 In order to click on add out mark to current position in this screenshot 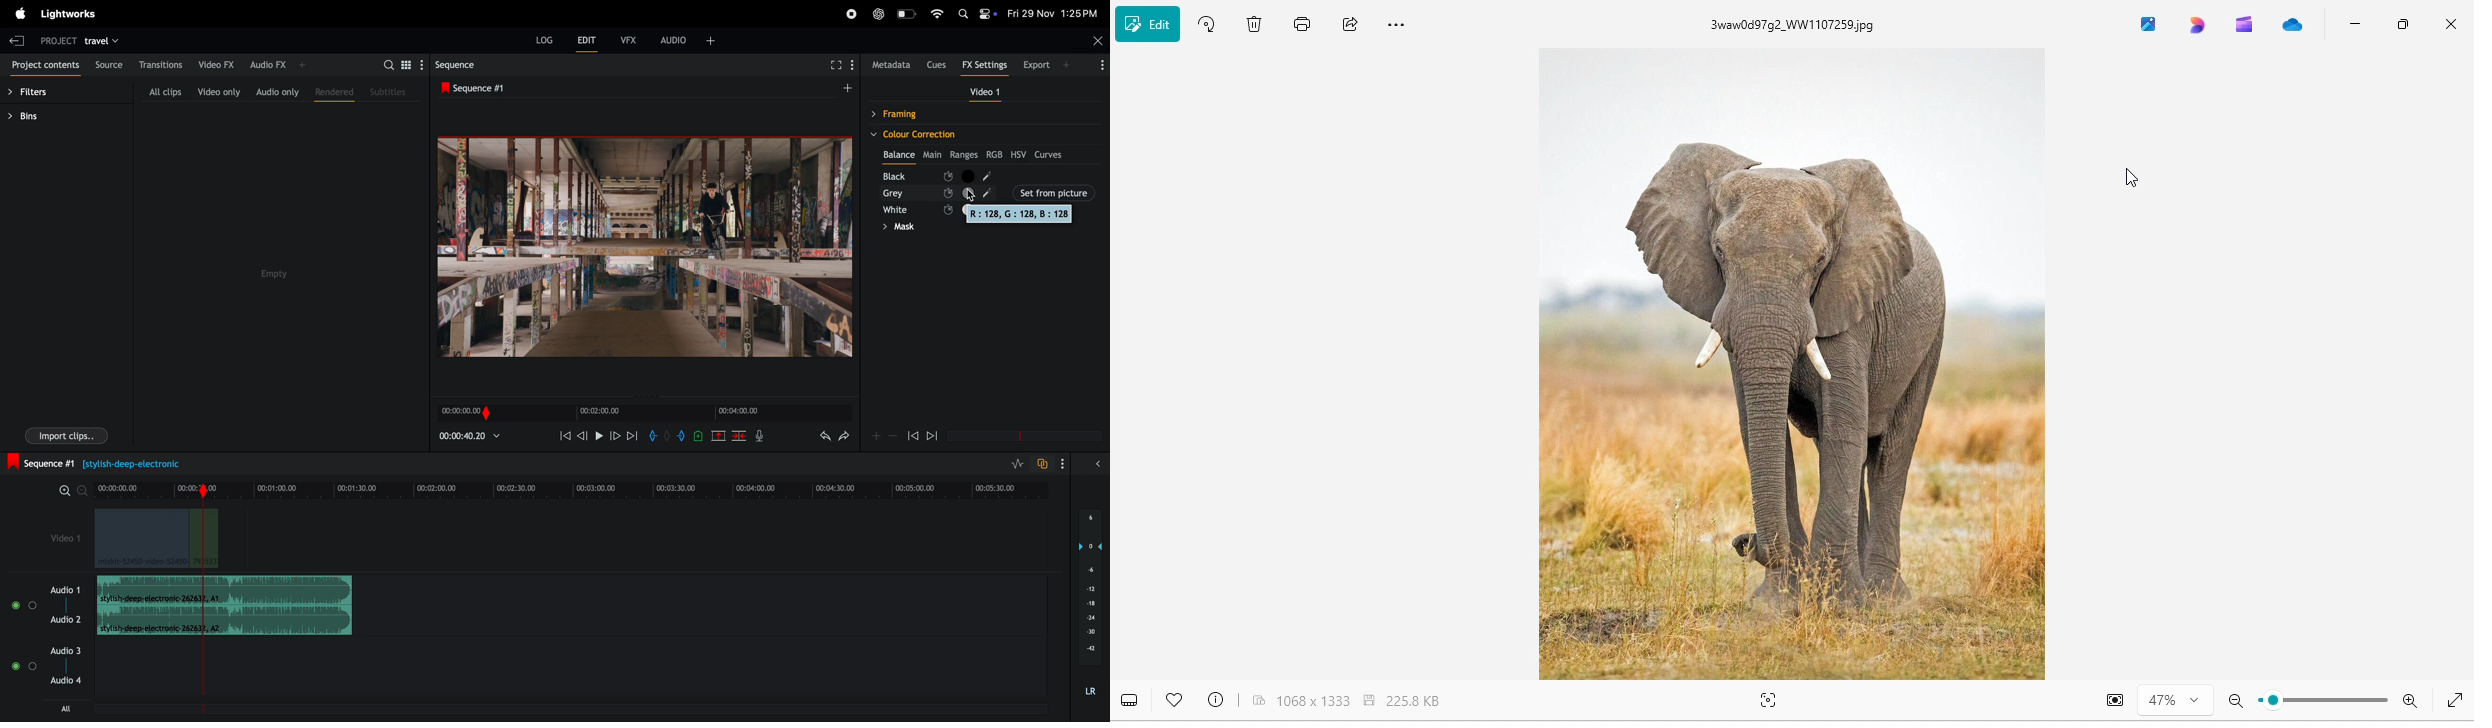, I will do `click(681, 437)`.